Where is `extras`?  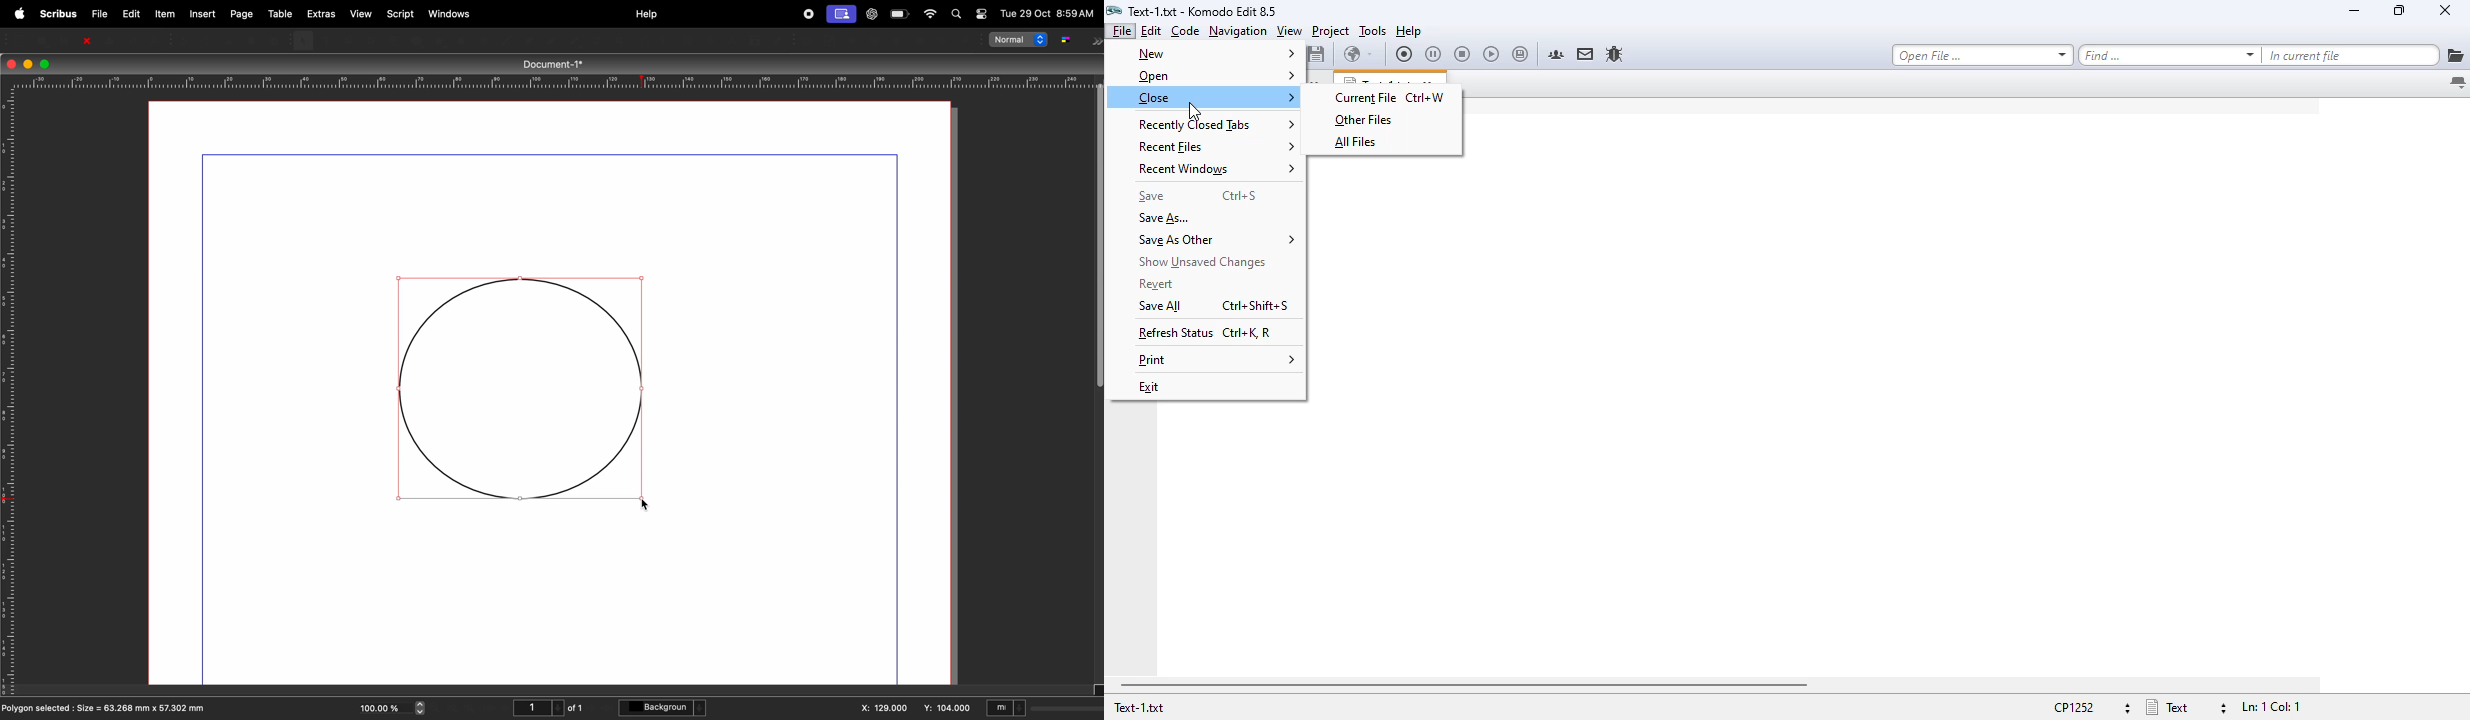 extras is located at coordinates (322, 14).